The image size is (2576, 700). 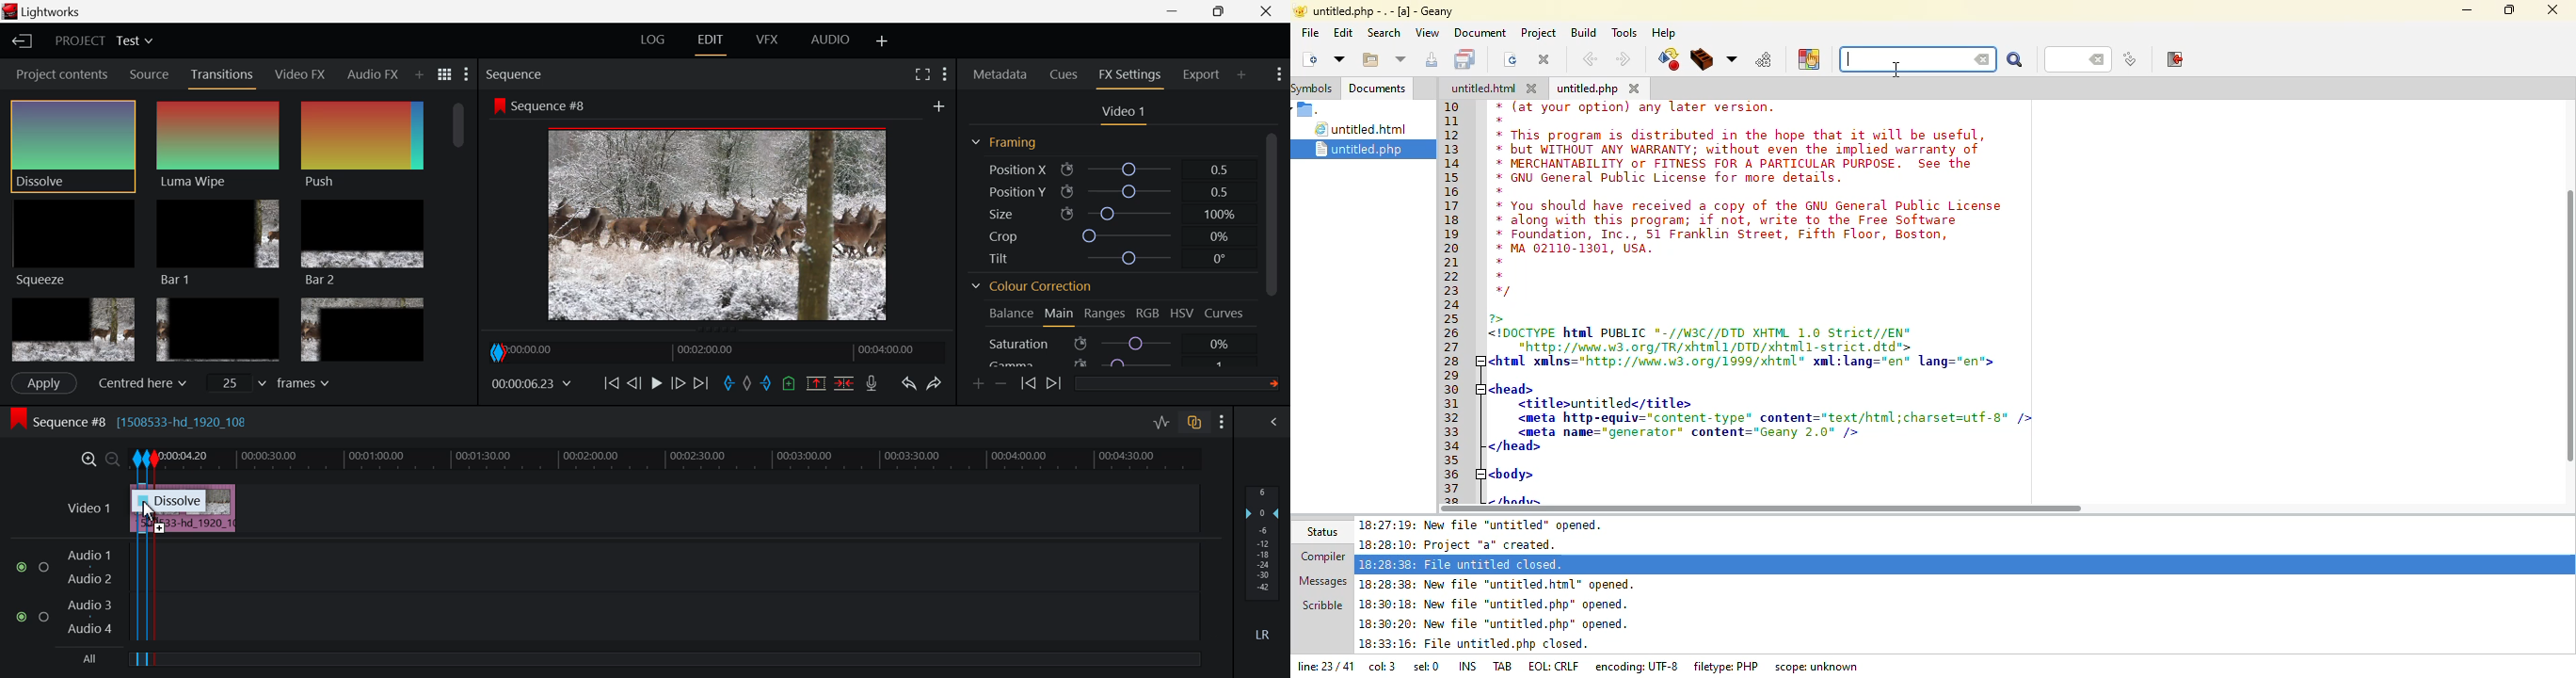 I want to click on Cues tab, so click(x=1065, y=73).